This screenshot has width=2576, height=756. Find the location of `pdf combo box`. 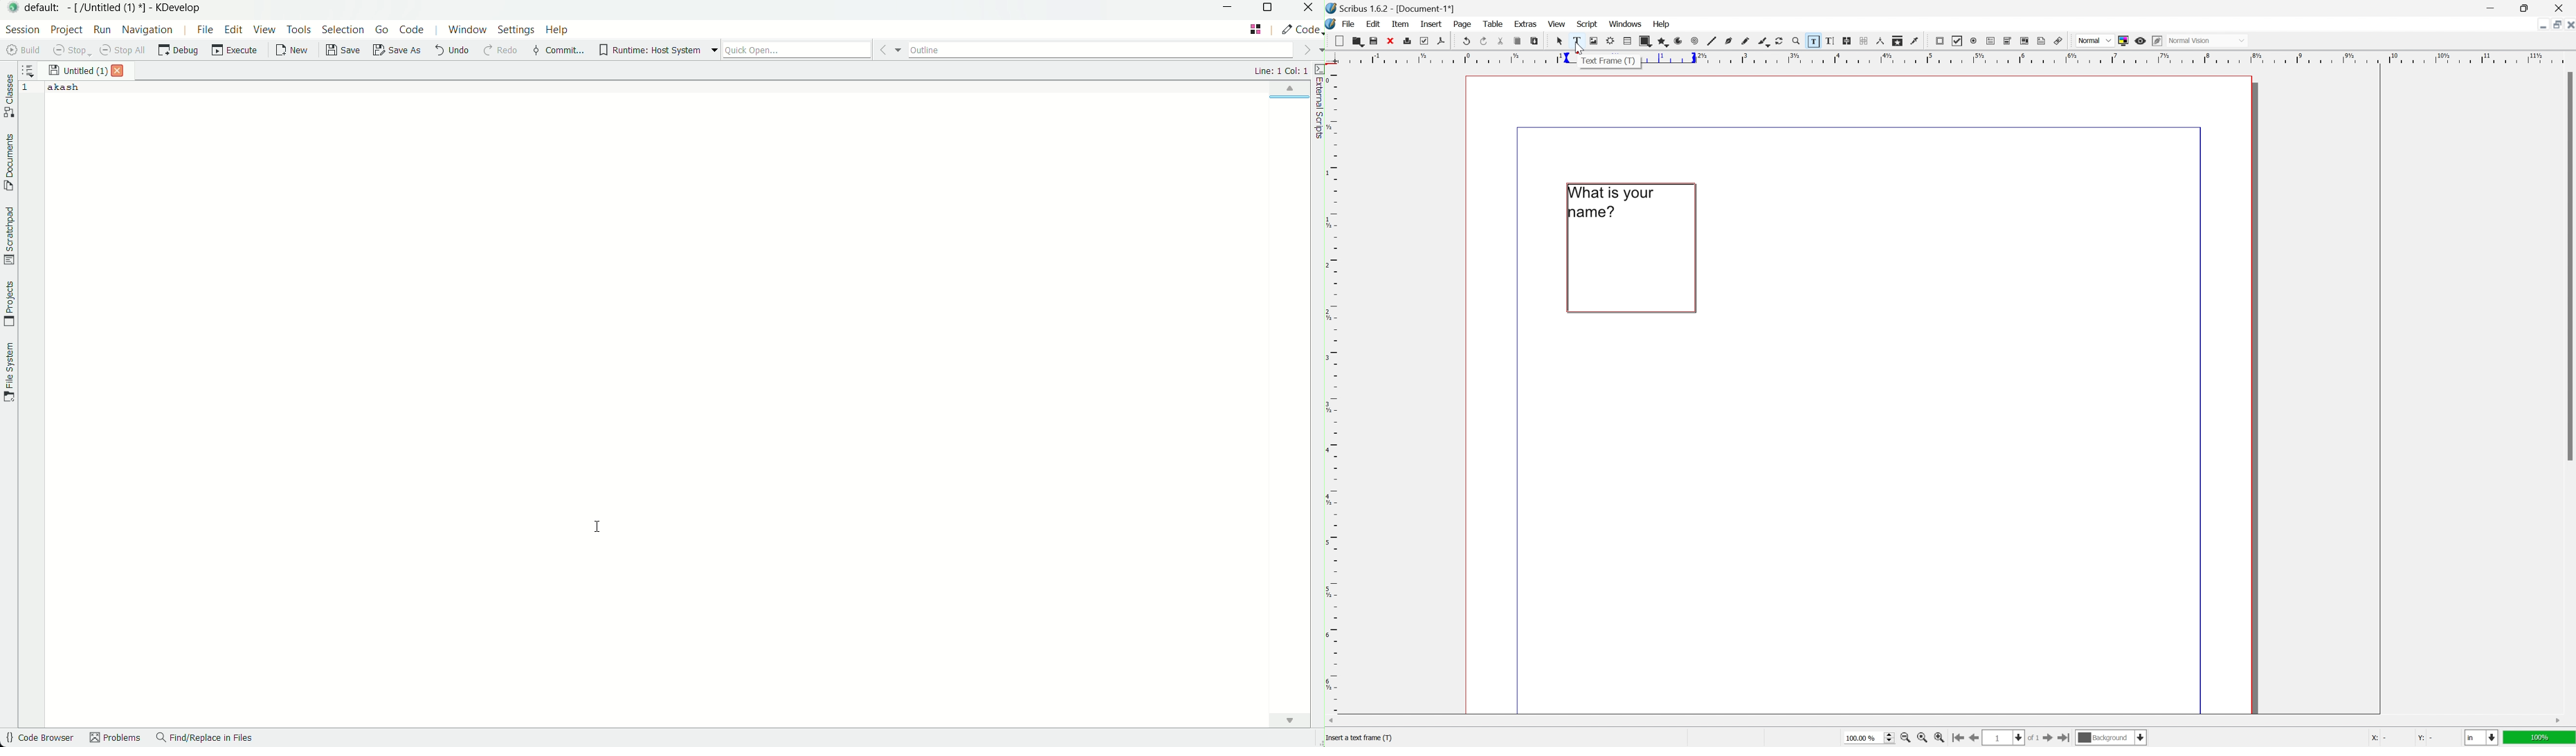

pdf combo box is located at coordinates (2007, 40).